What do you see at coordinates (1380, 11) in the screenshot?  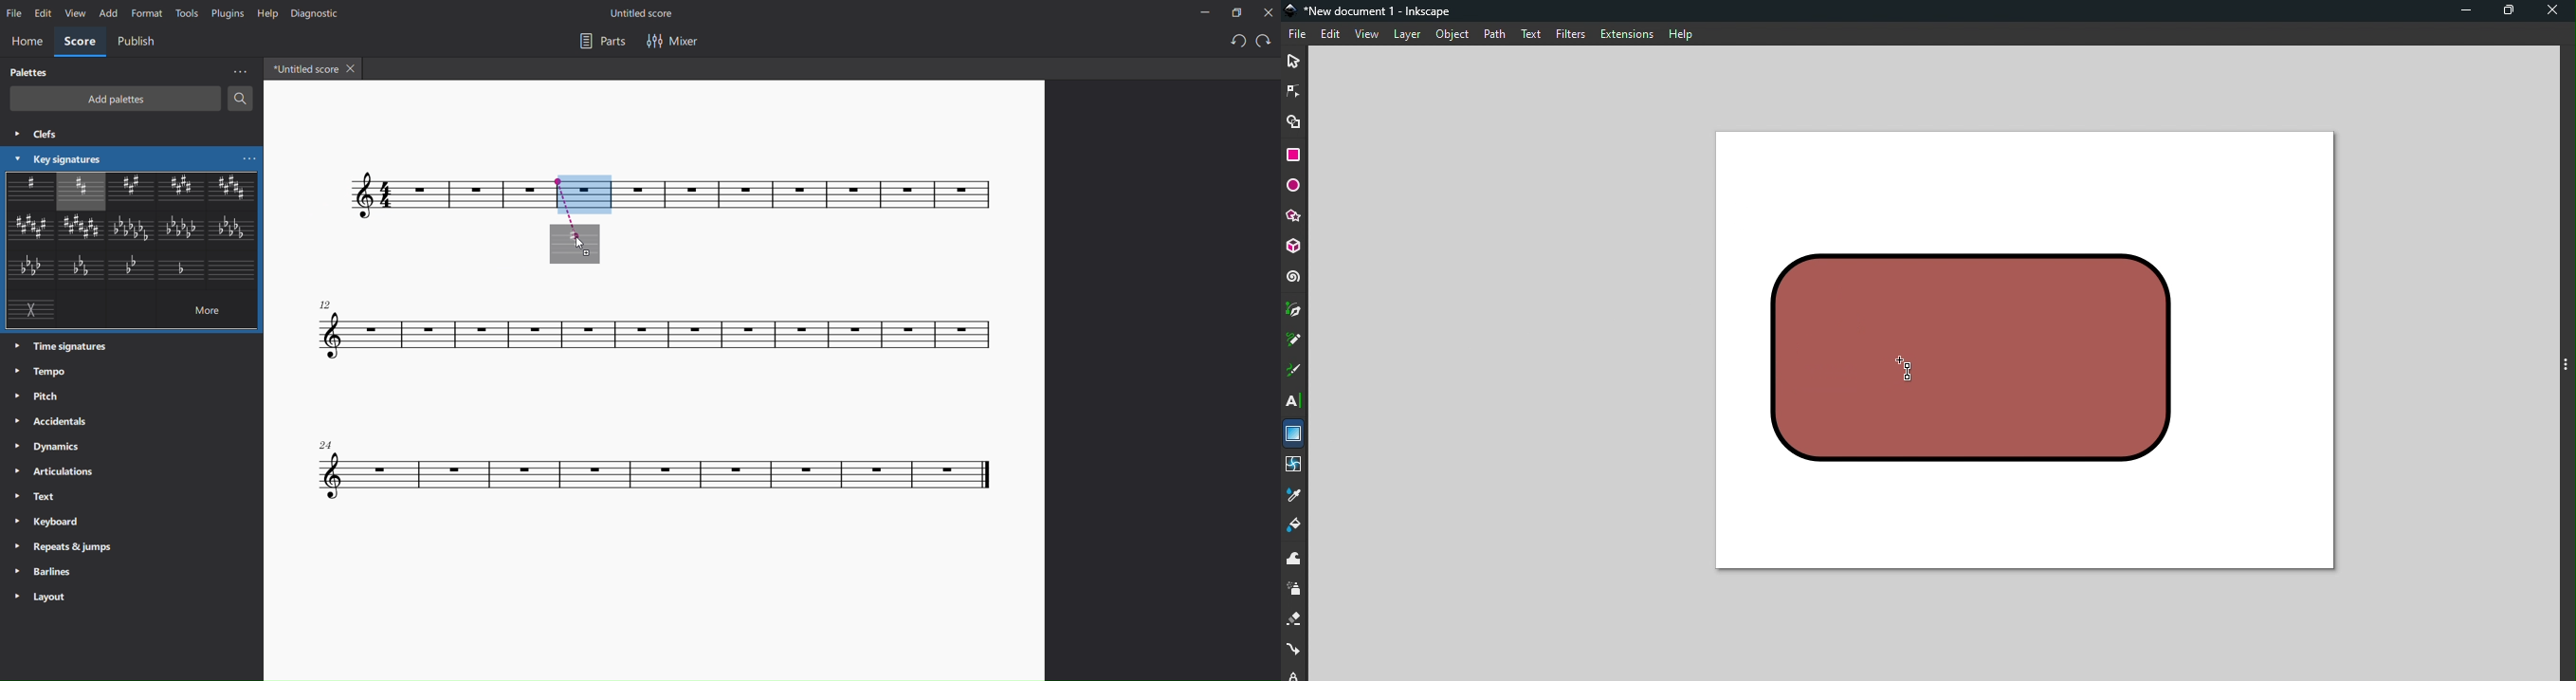 I see `‘New document 1 - Inkscape` at bounding box center [1380, 11].